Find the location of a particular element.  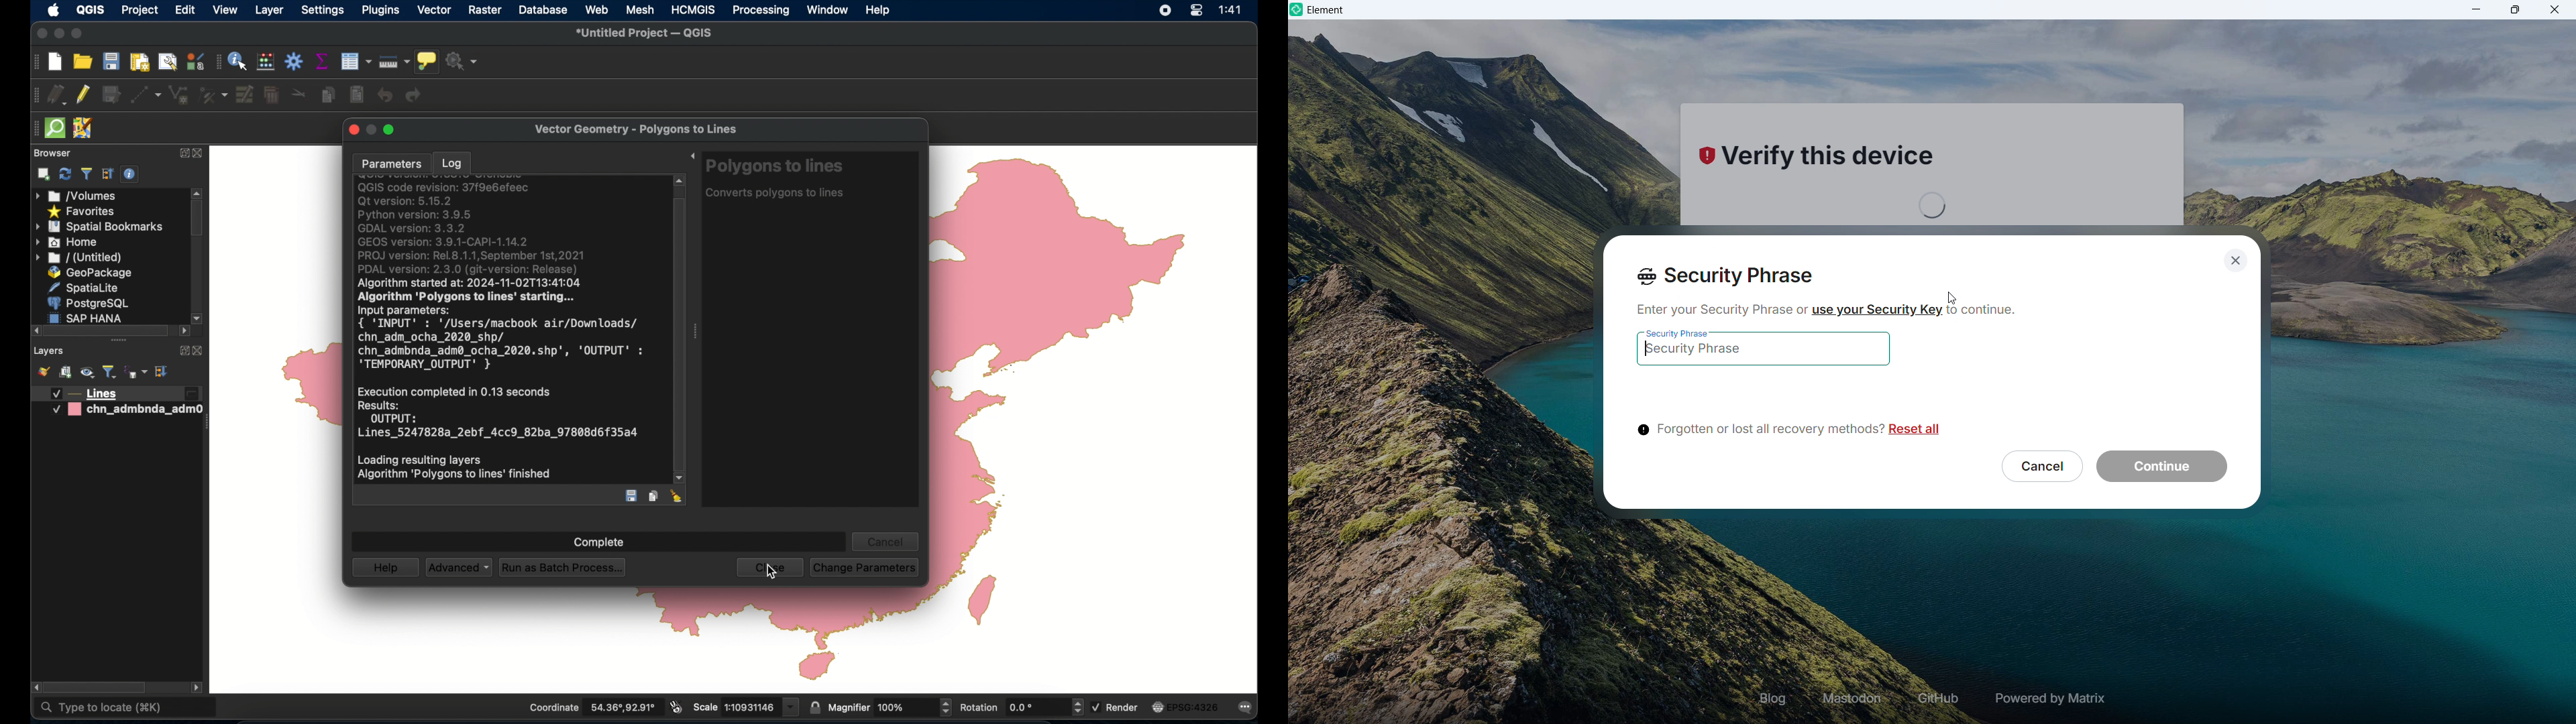

element logo is located at coordinates (1298, 10).